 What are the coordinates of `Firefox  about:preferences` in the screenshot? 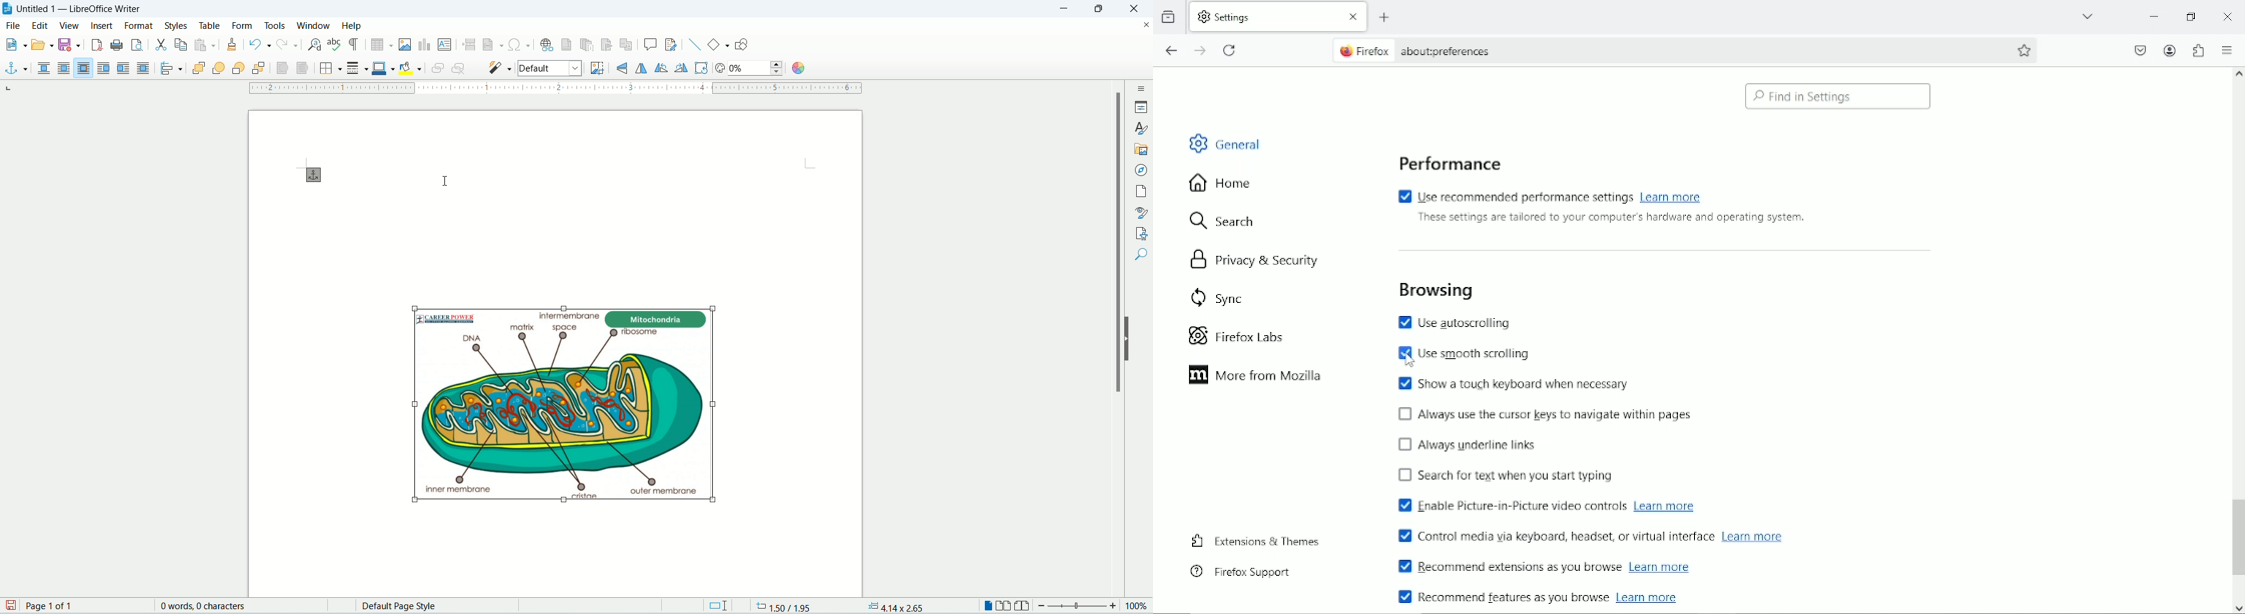 It's located at (1413, 52).